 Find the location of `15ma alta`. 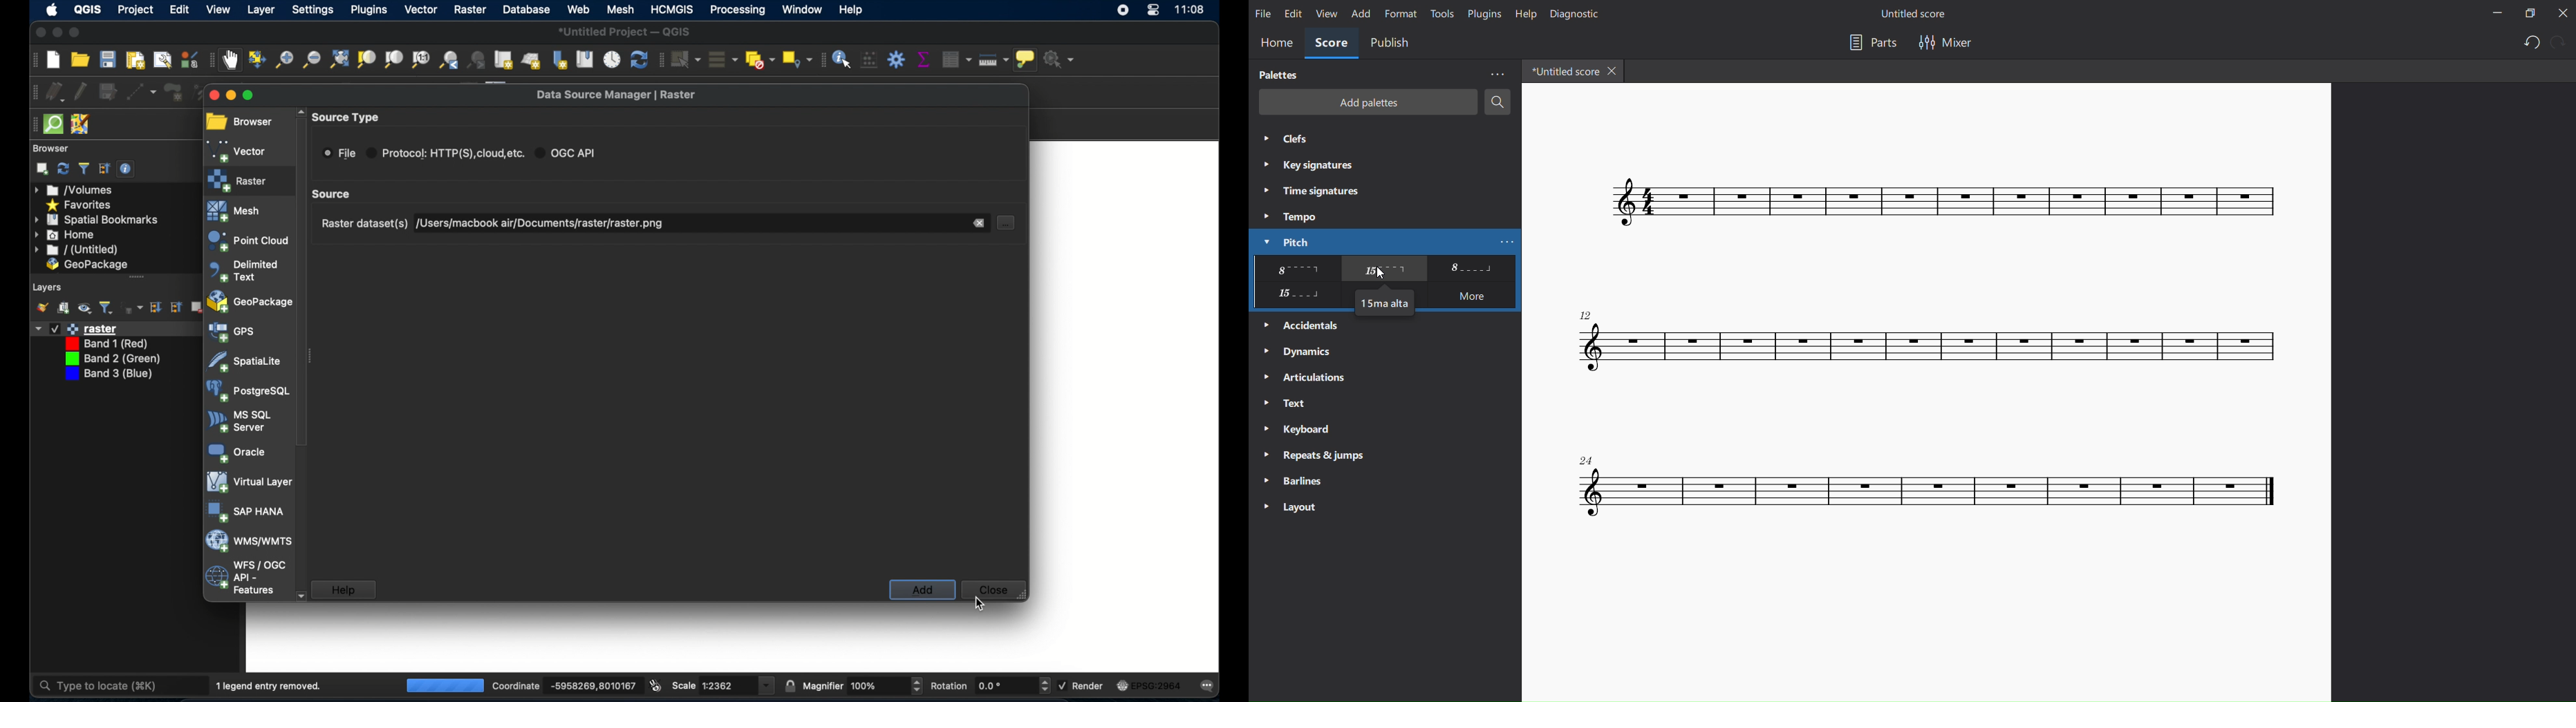

15ma alta is located at coordinates (1384, 302).